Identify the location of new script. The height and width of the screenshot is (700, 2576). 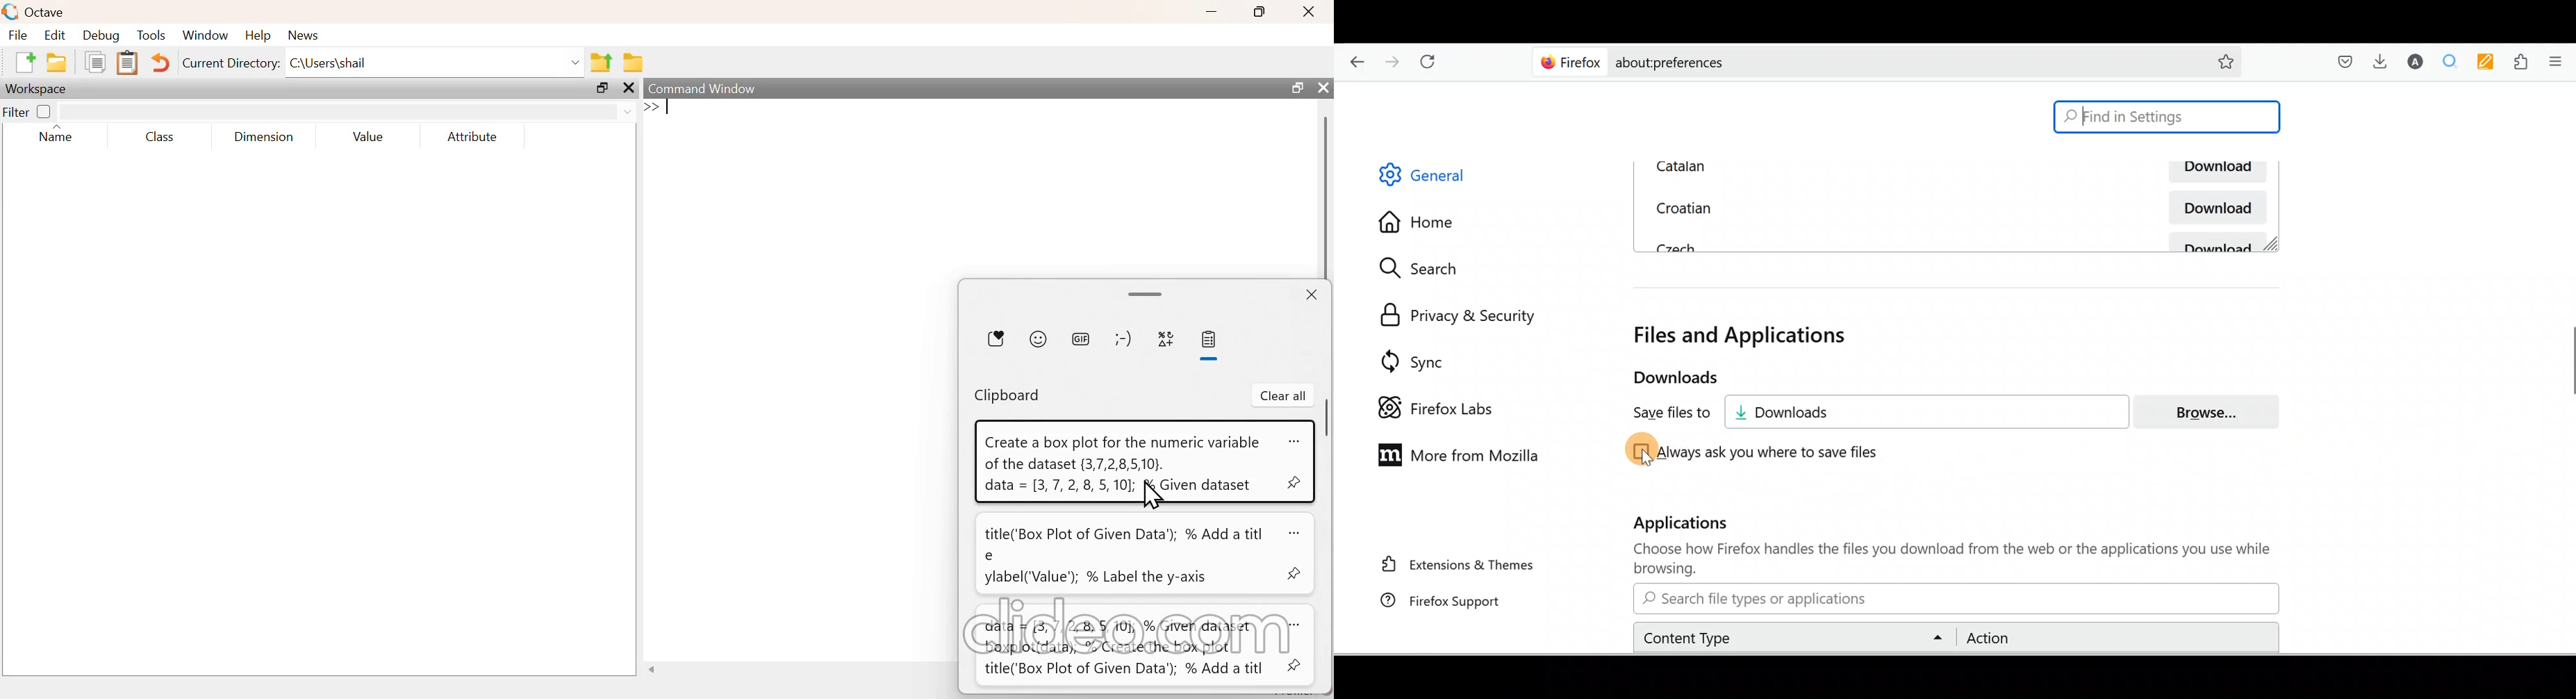
(20, 61).